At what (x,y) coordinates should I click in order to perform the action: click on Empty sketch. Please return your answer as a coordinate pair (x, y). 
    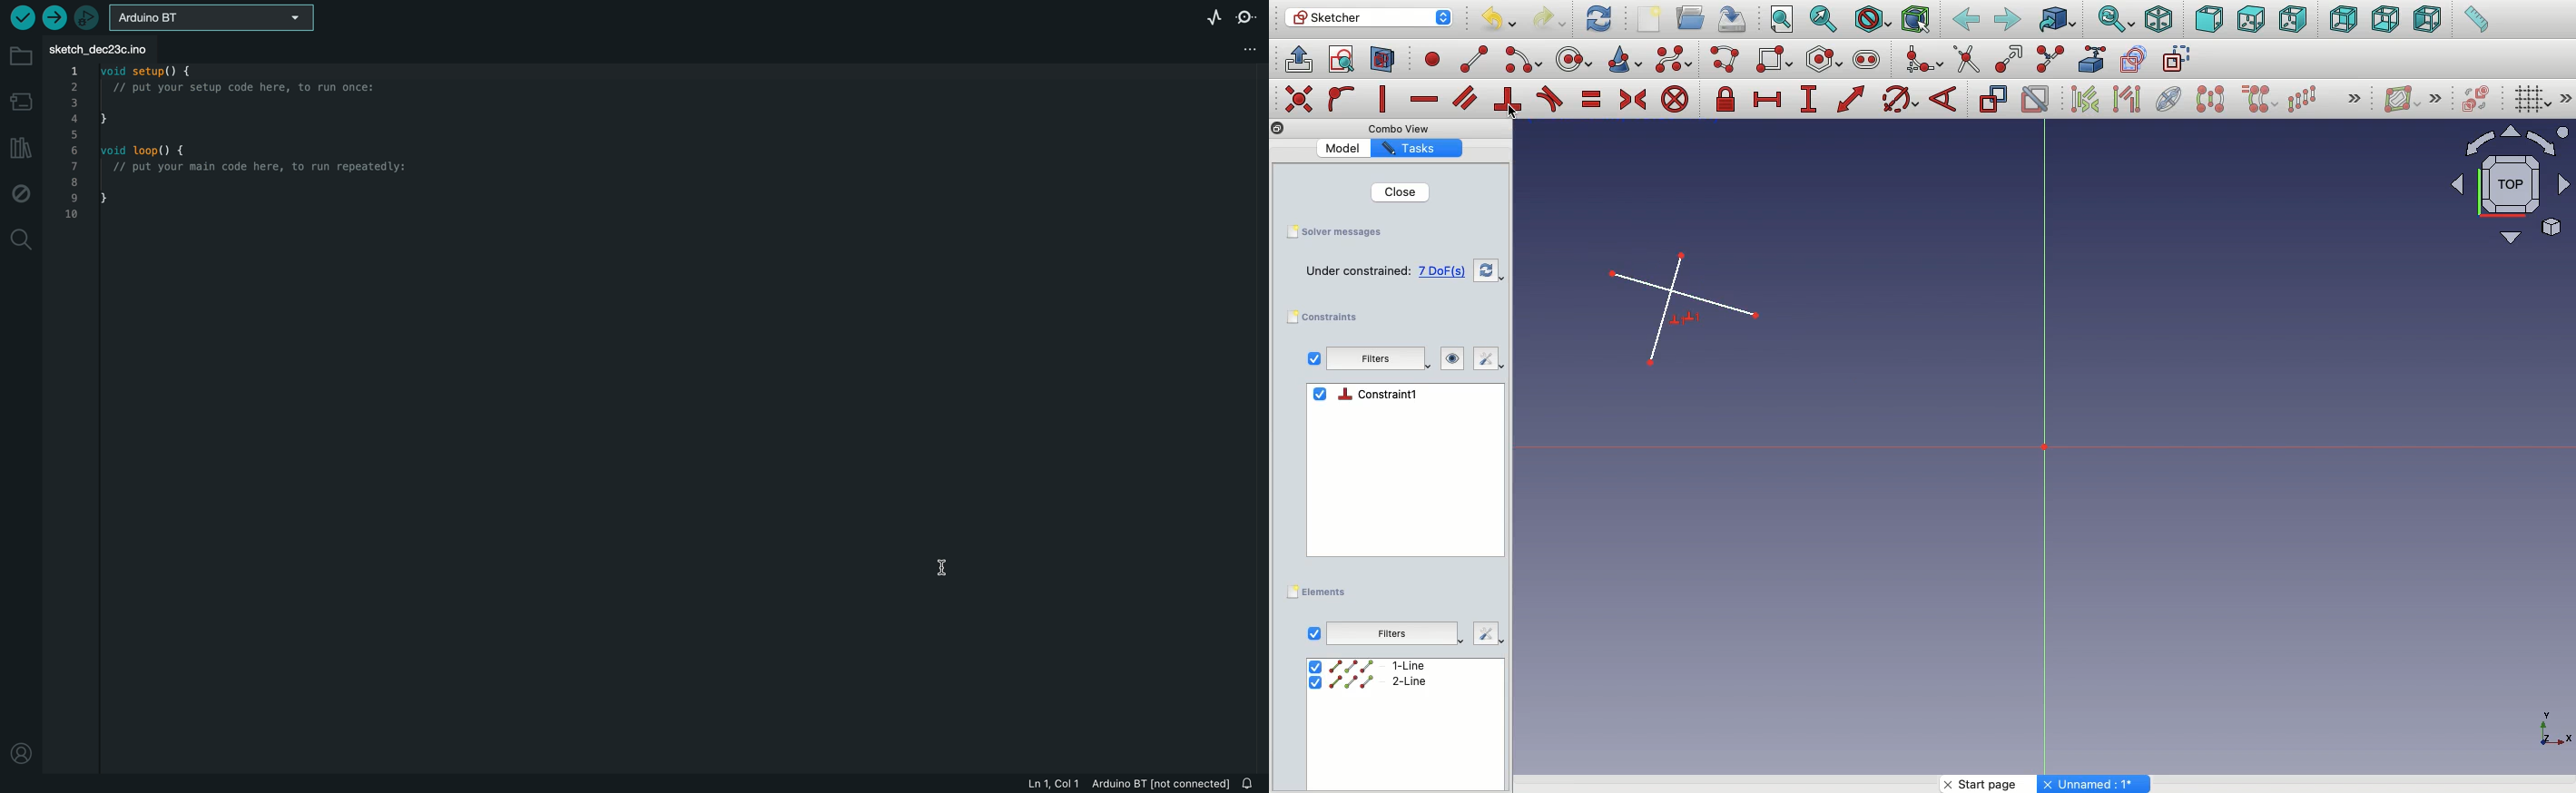
    Looking at the image, I should click on (1384, 270).